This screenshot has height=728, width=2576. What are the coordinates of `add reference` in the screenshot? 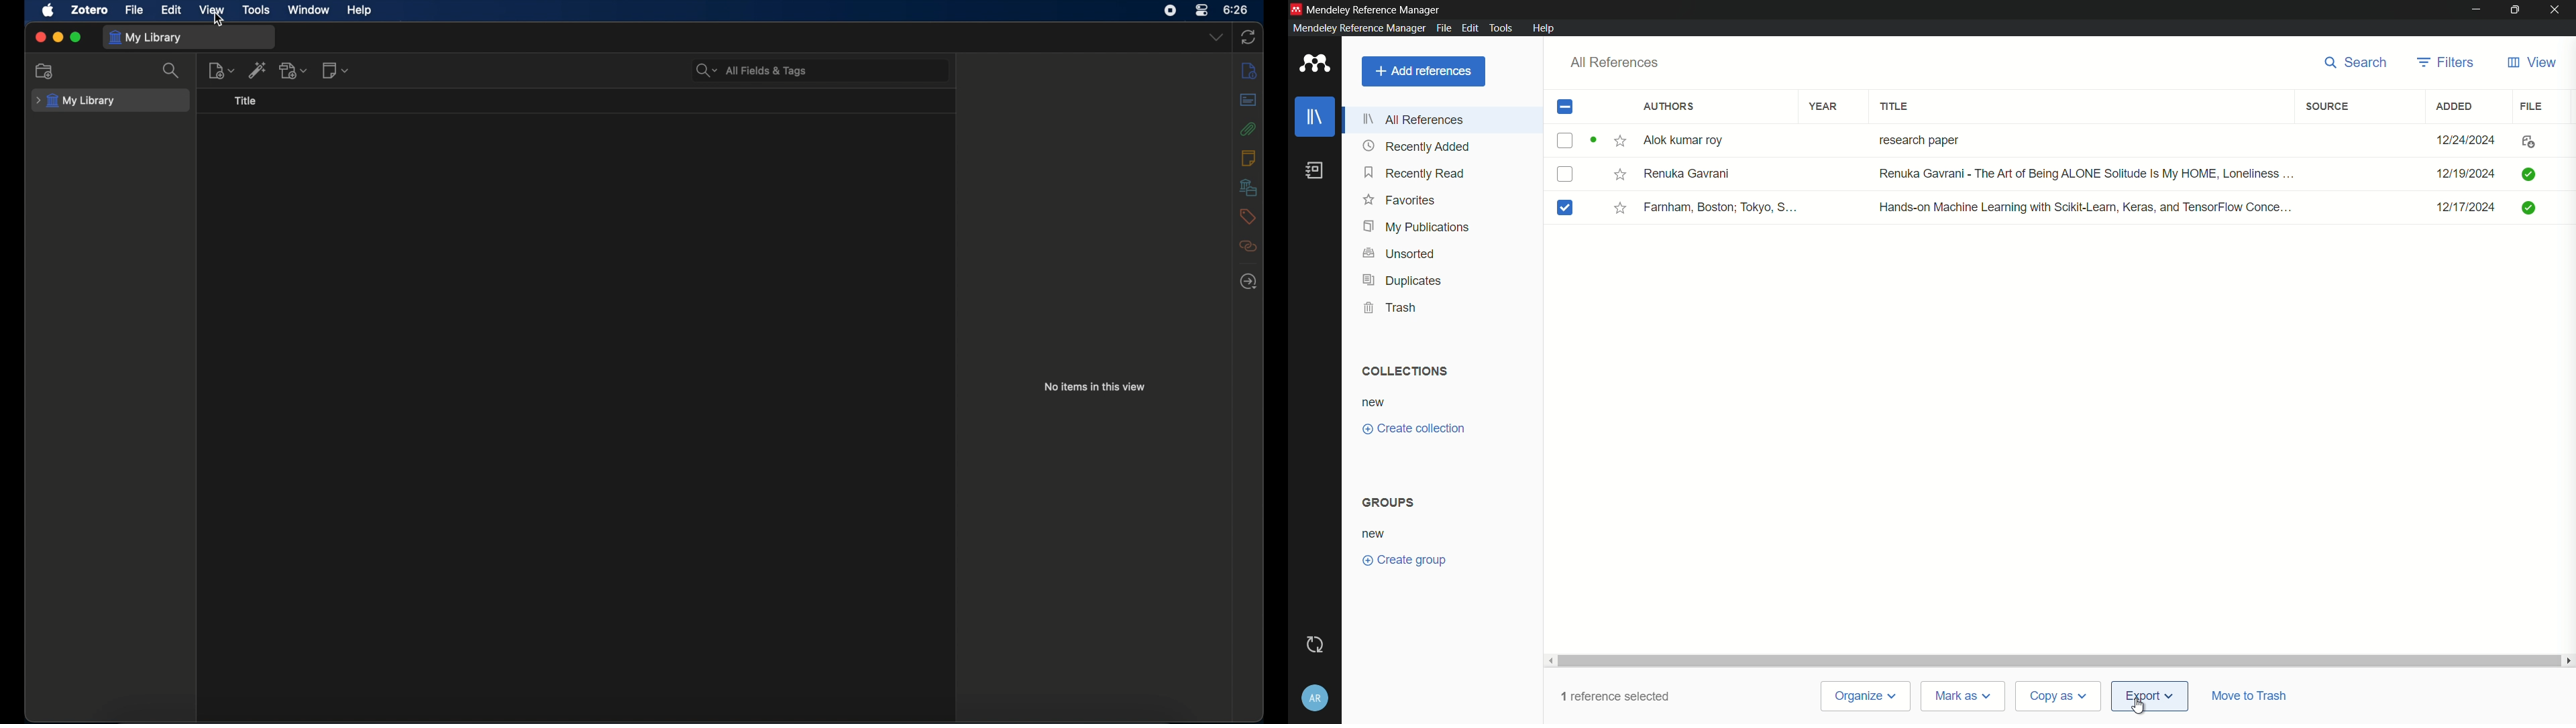 It's located at (1424, 71).